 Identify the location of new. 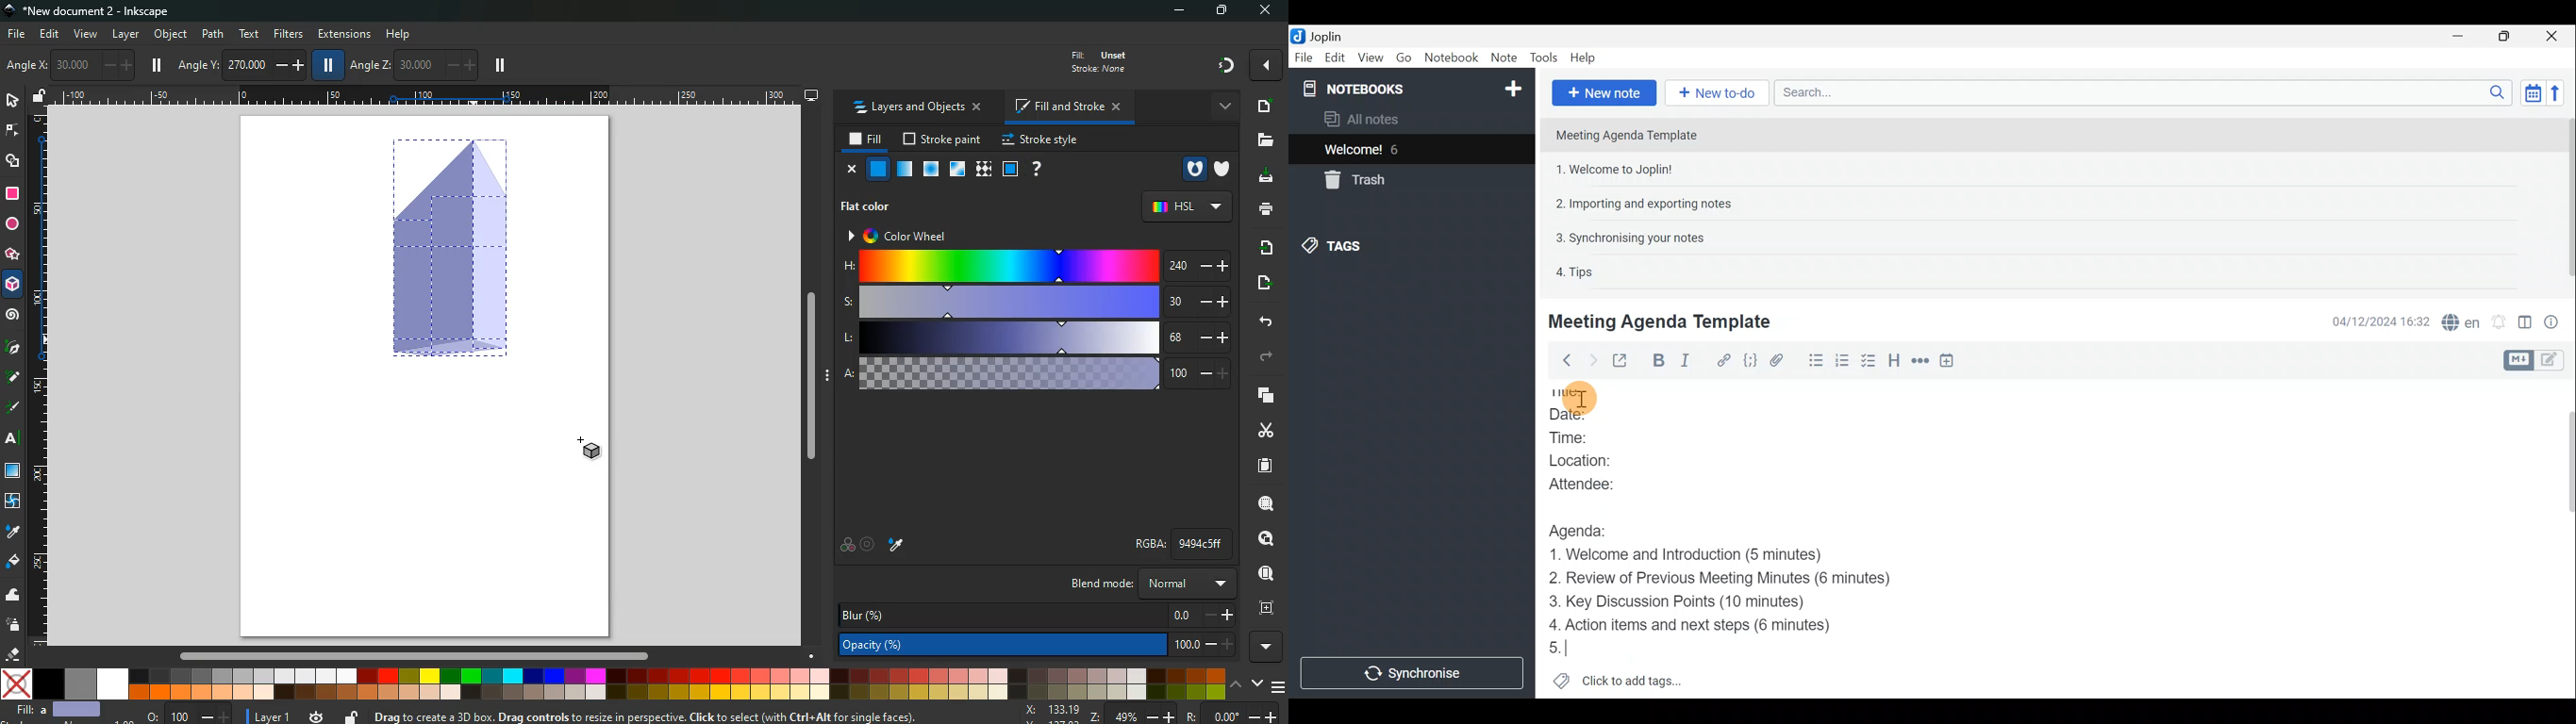
(1262, 107).